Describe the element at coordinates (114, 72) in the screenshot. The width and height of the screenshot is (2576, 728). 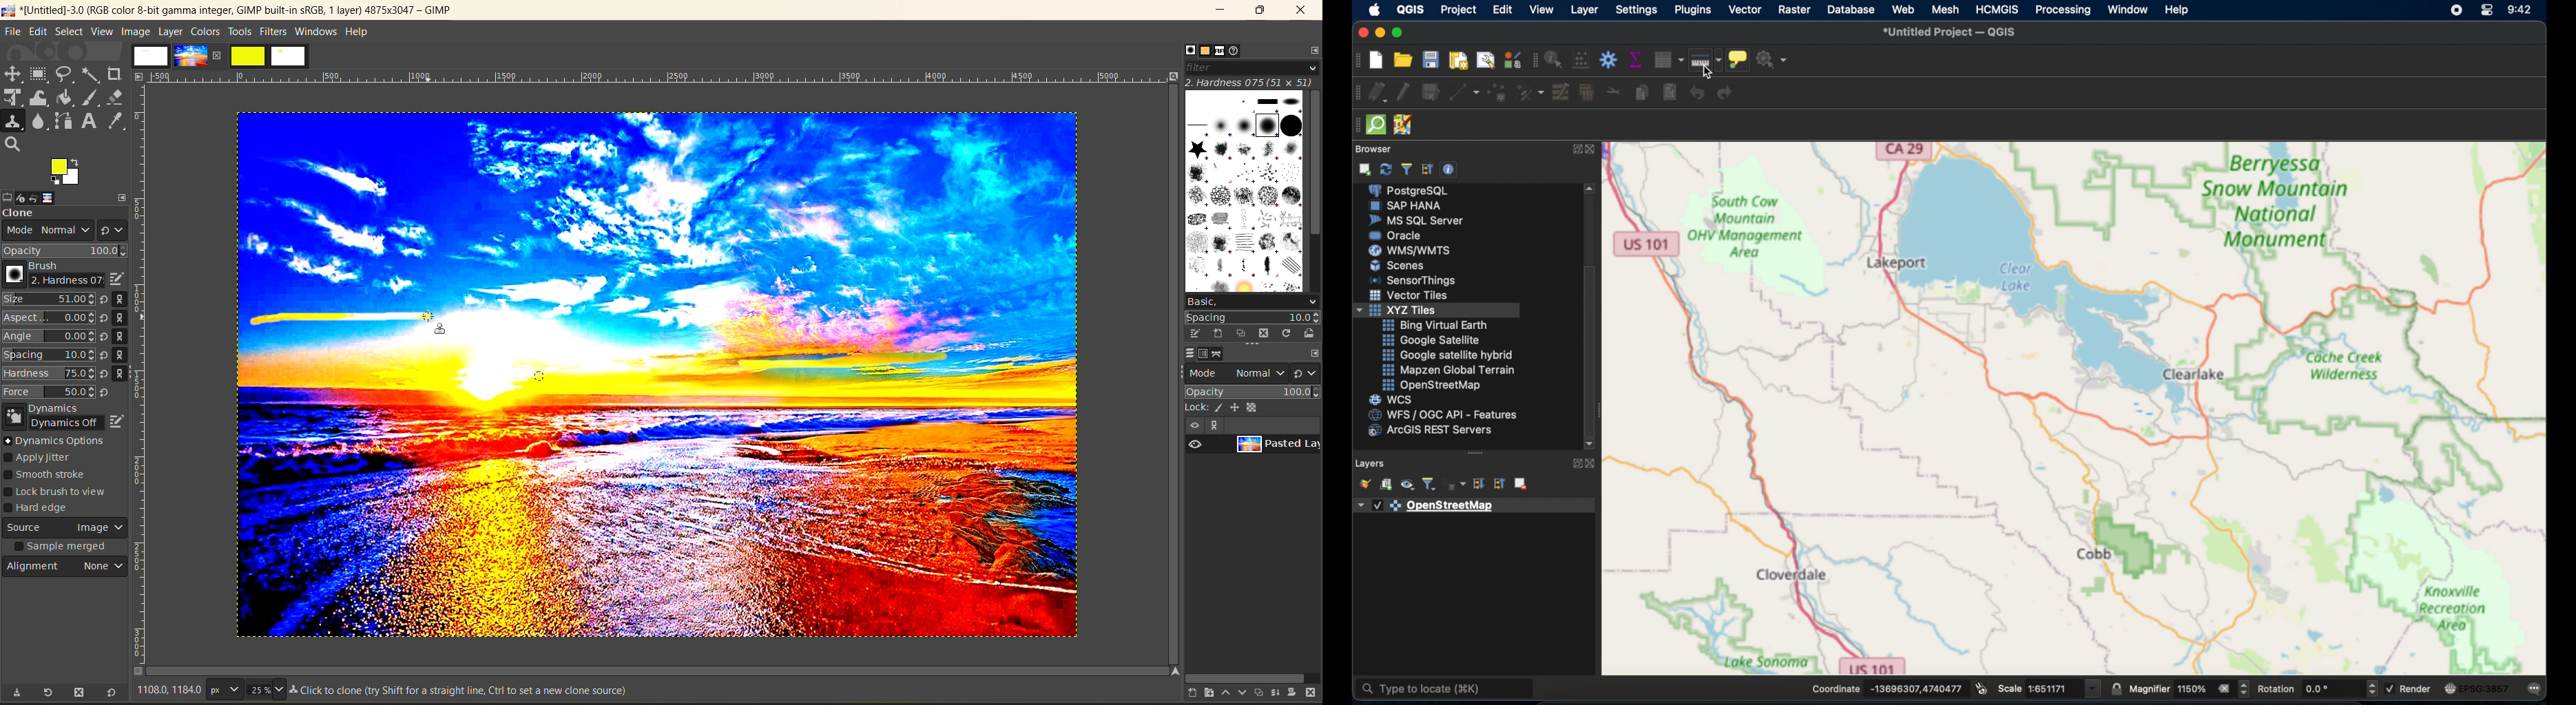
I see `crope tool` at that location.